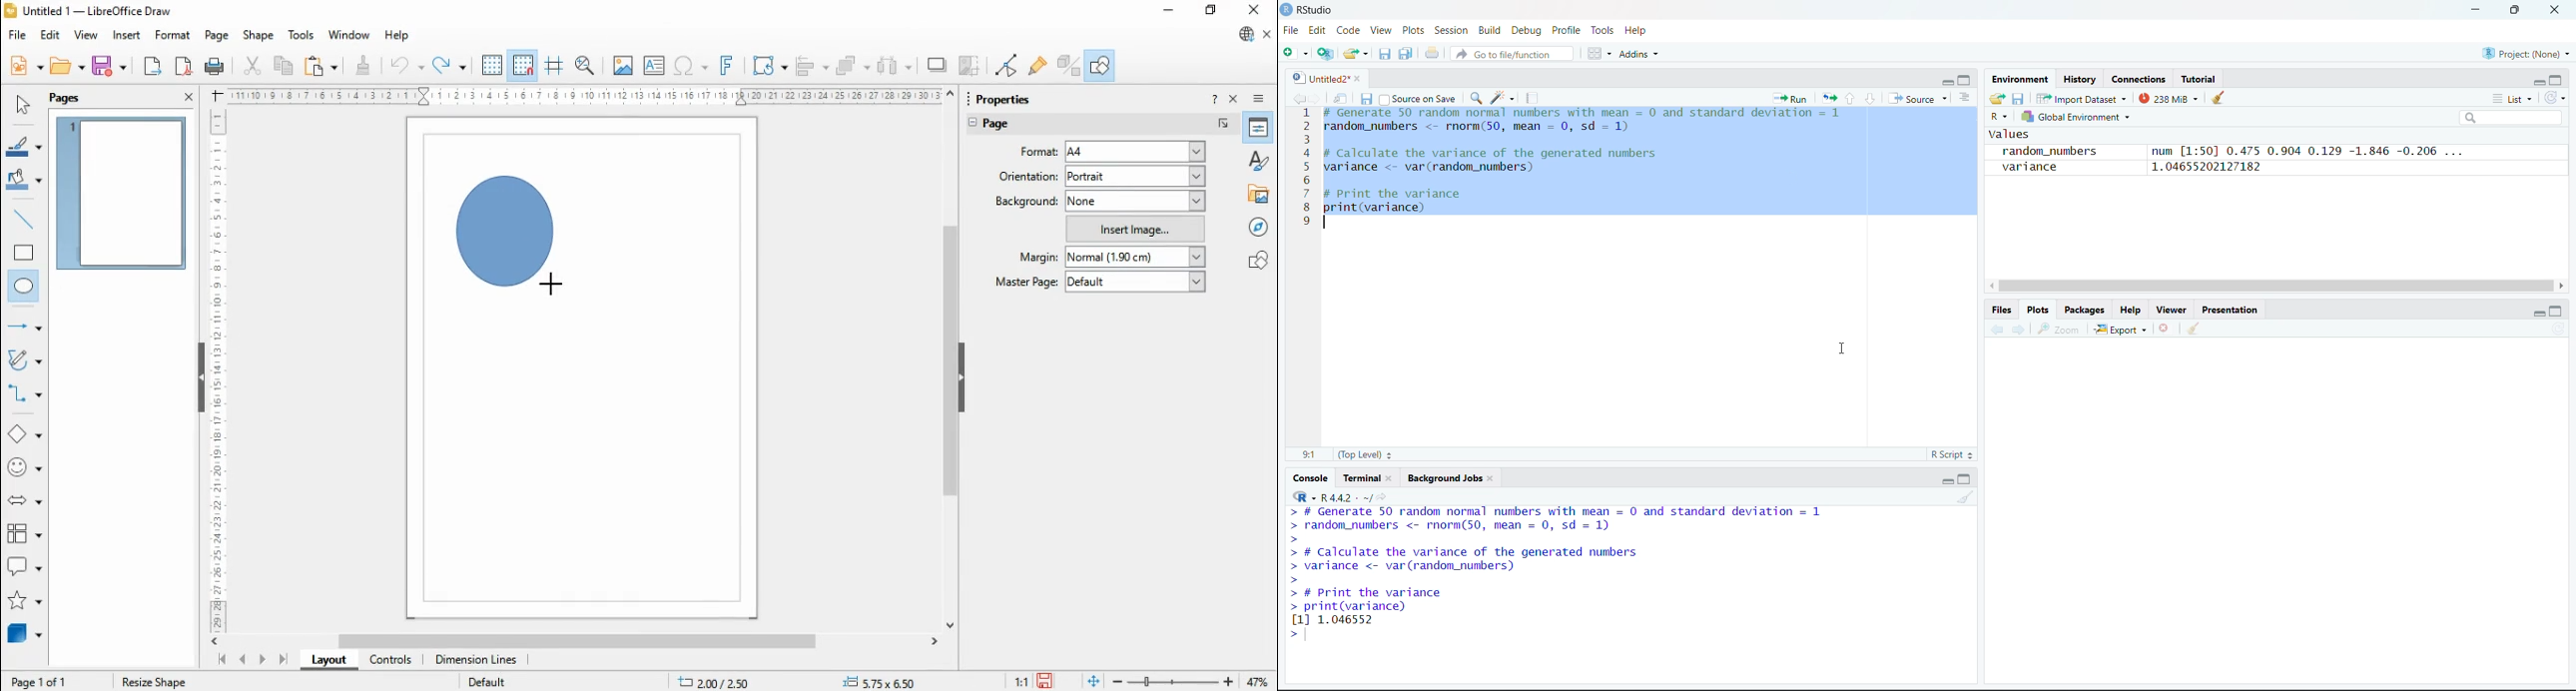 The width and height of the screenshot is (2576, 700). Describe the element at coordinates (22, 104) in the screenshot. I see `select` at that location.